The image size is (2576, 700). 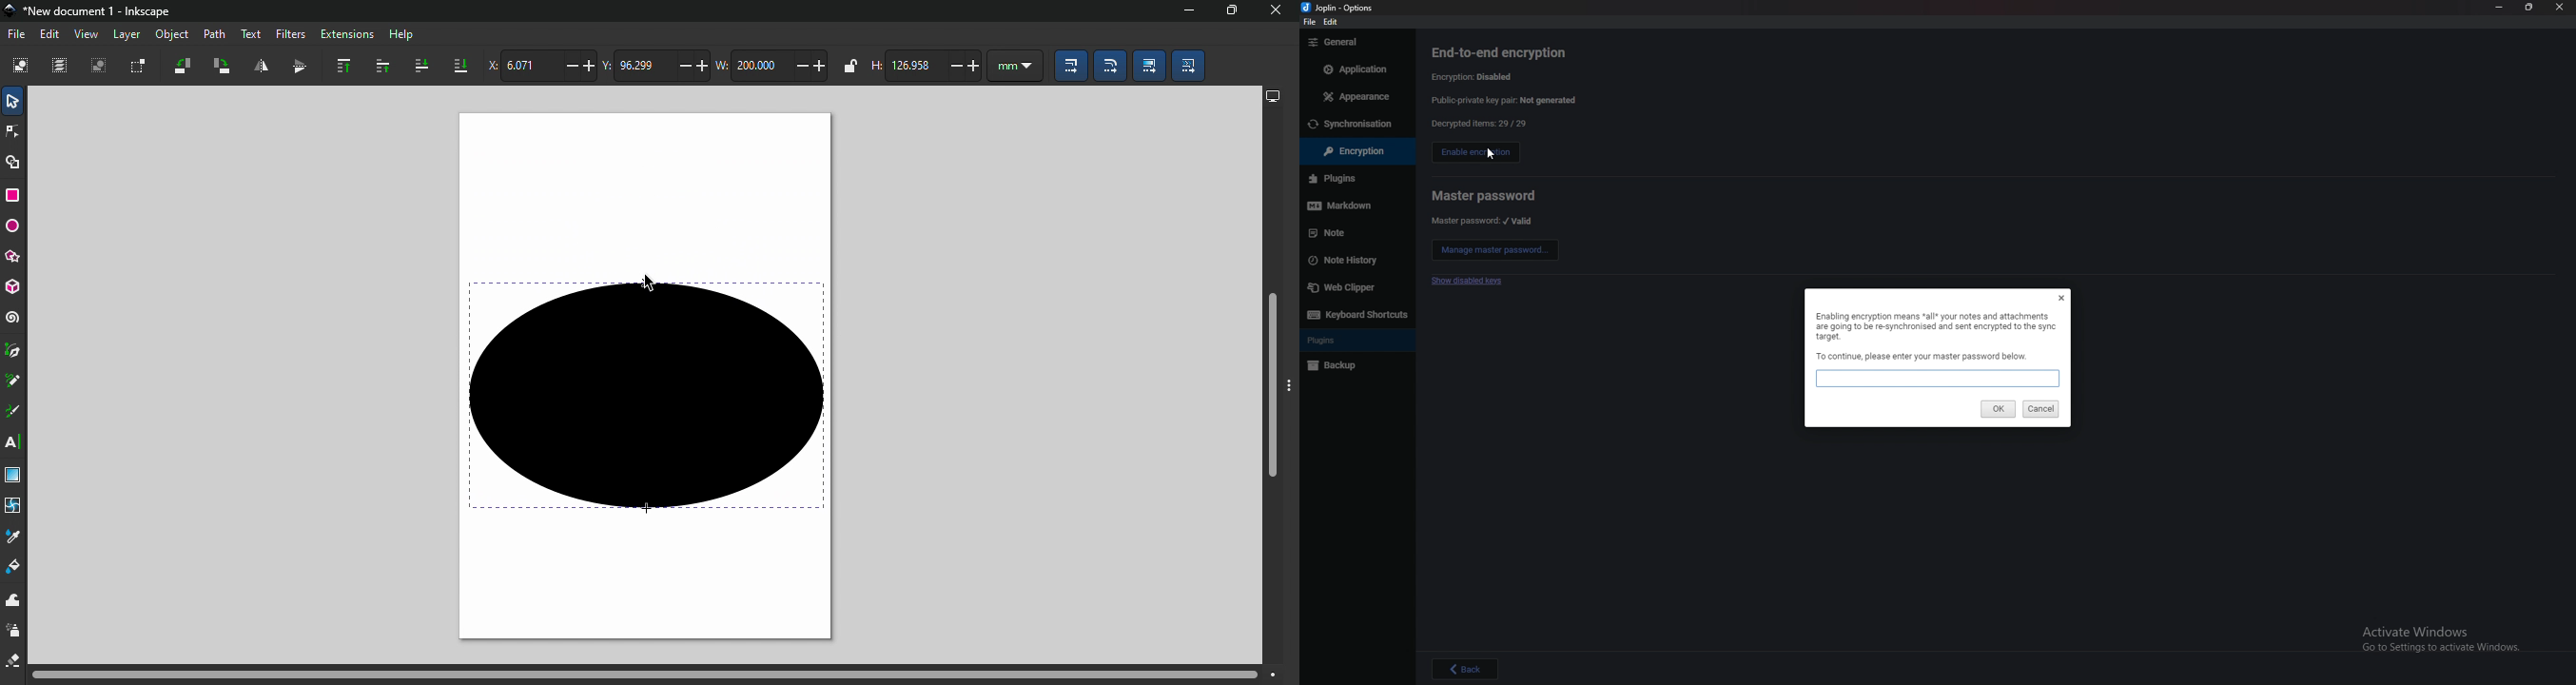 What do you see at coordinates (2528, 9) in the screenshot?
I see `` at bounding box center [2528, 9].